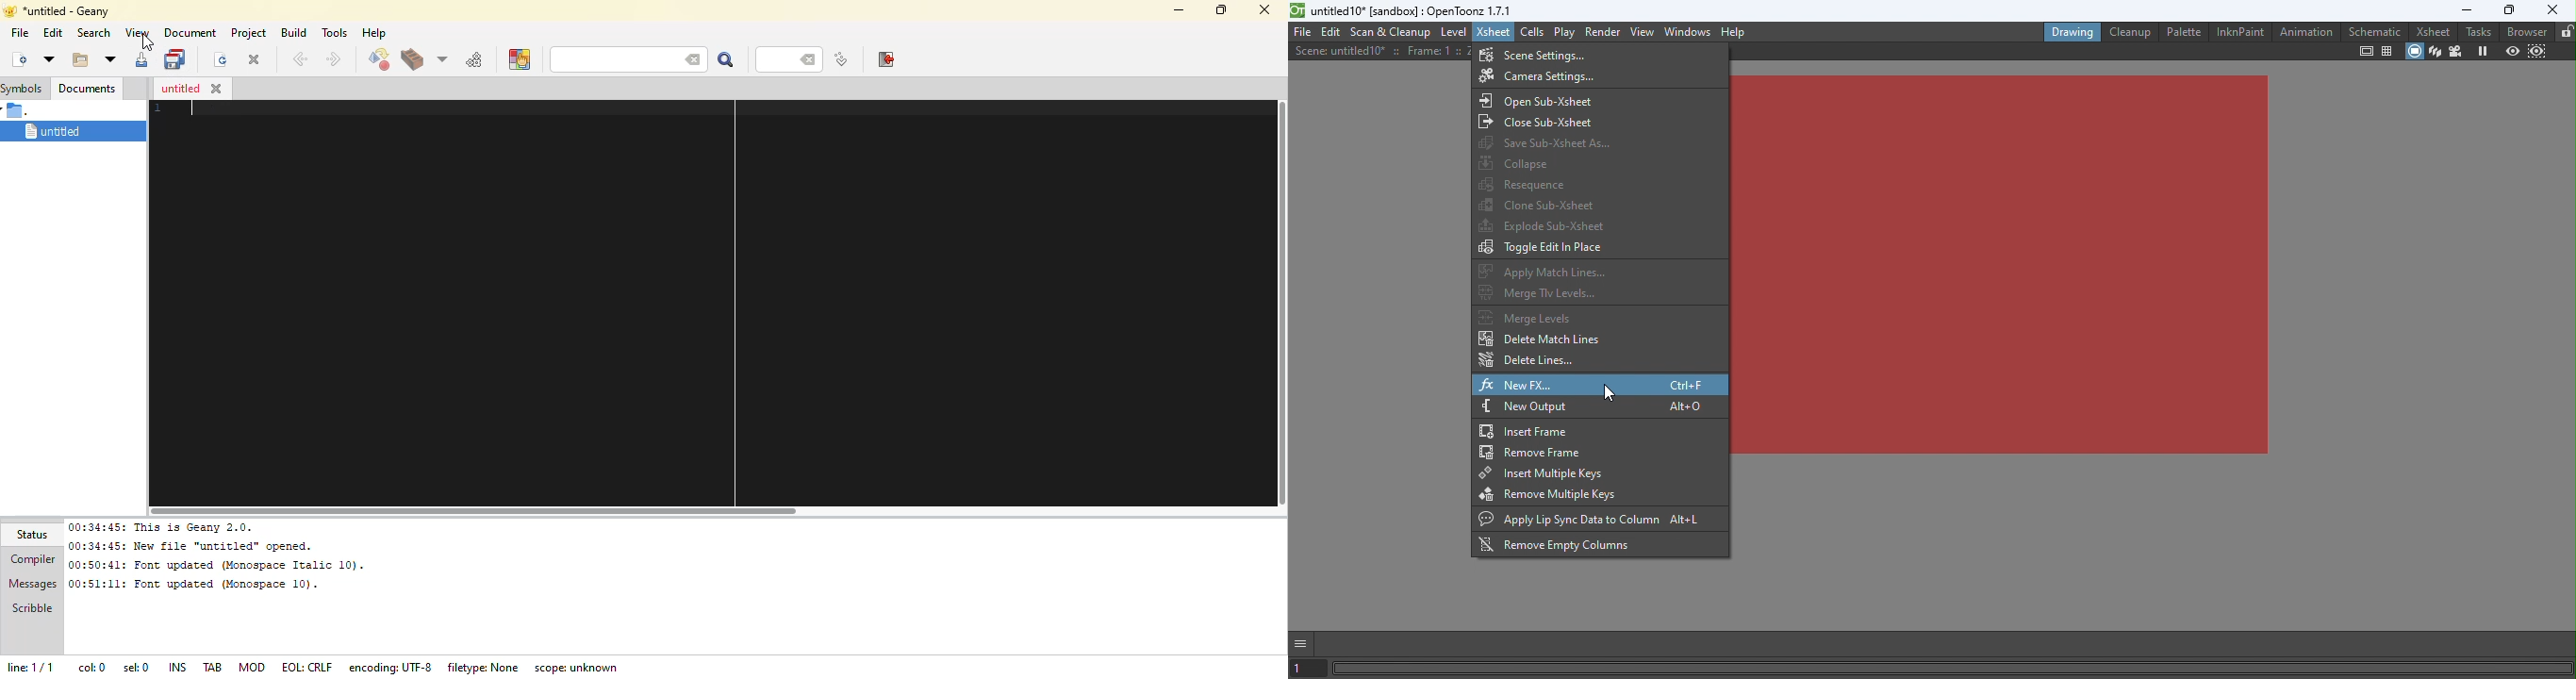  What do you see at coordinates (2001, 263) in the screenshot?
I see `Canvas` at bounding box center [2001, 263].